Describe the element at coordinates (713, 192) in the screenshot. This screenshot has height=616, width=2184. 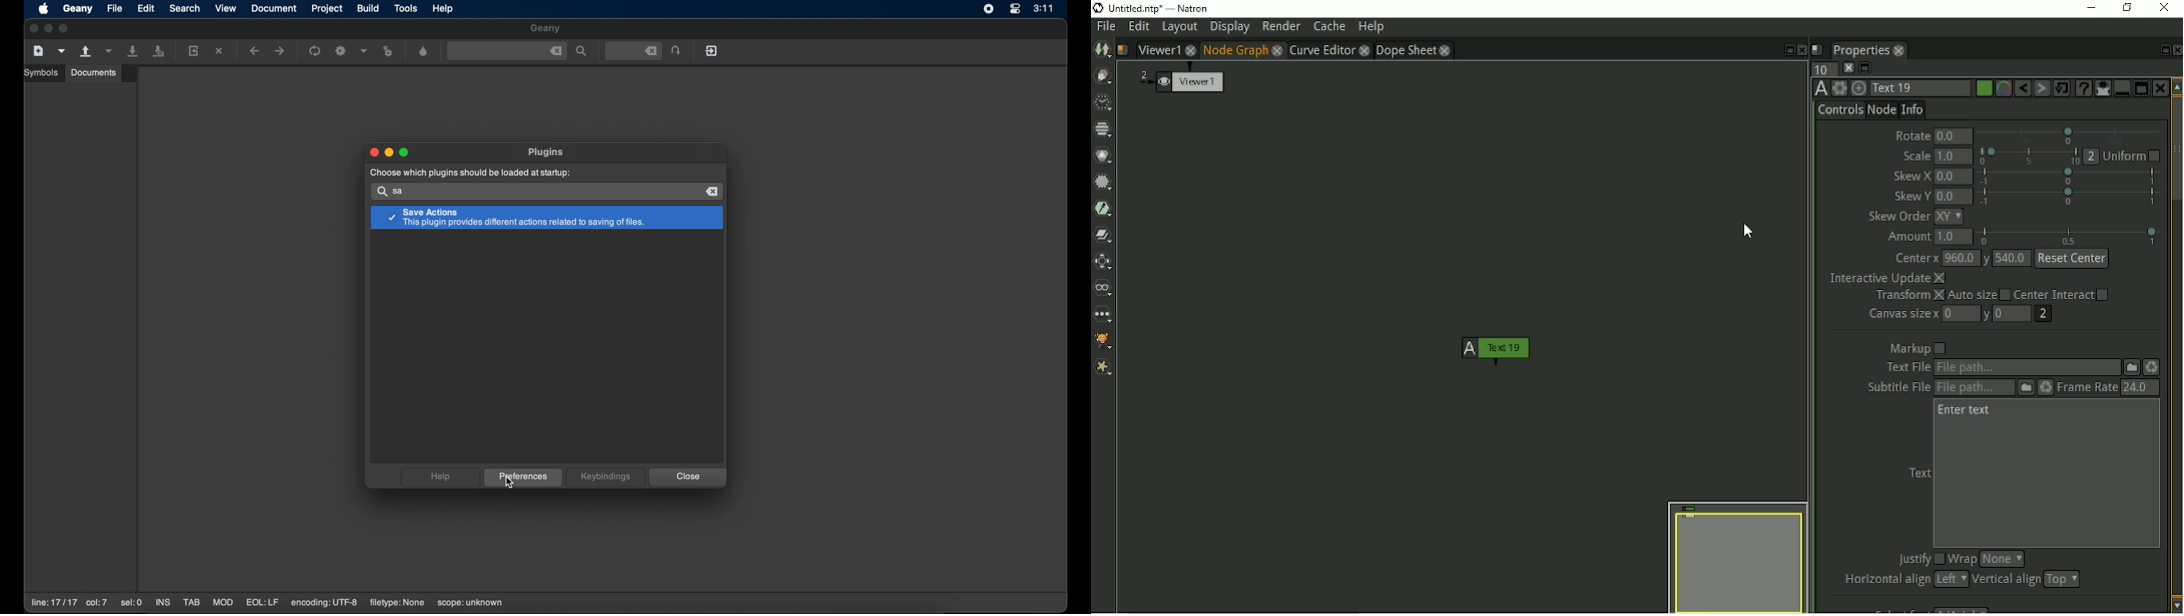
I see `close` at that location.